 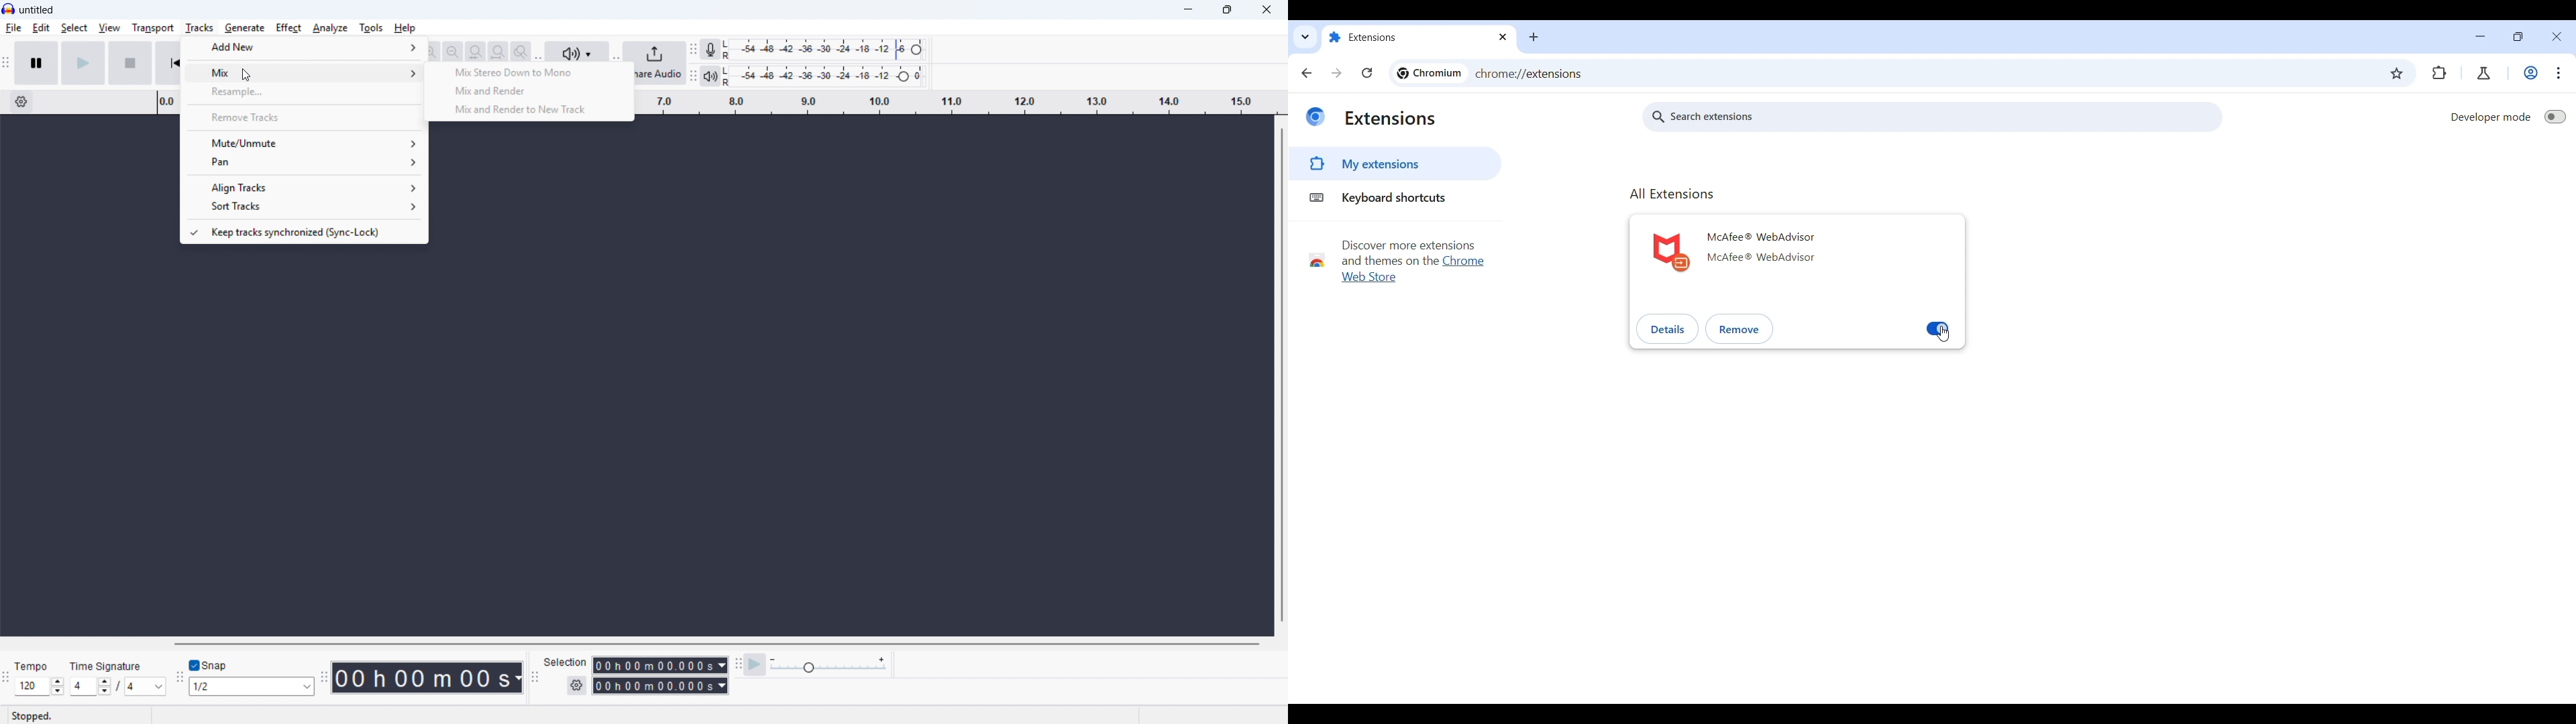 What do you see at coordinates (331, 27) in the screenshot?
I see `analyse ` at bounding box center [331, 27].